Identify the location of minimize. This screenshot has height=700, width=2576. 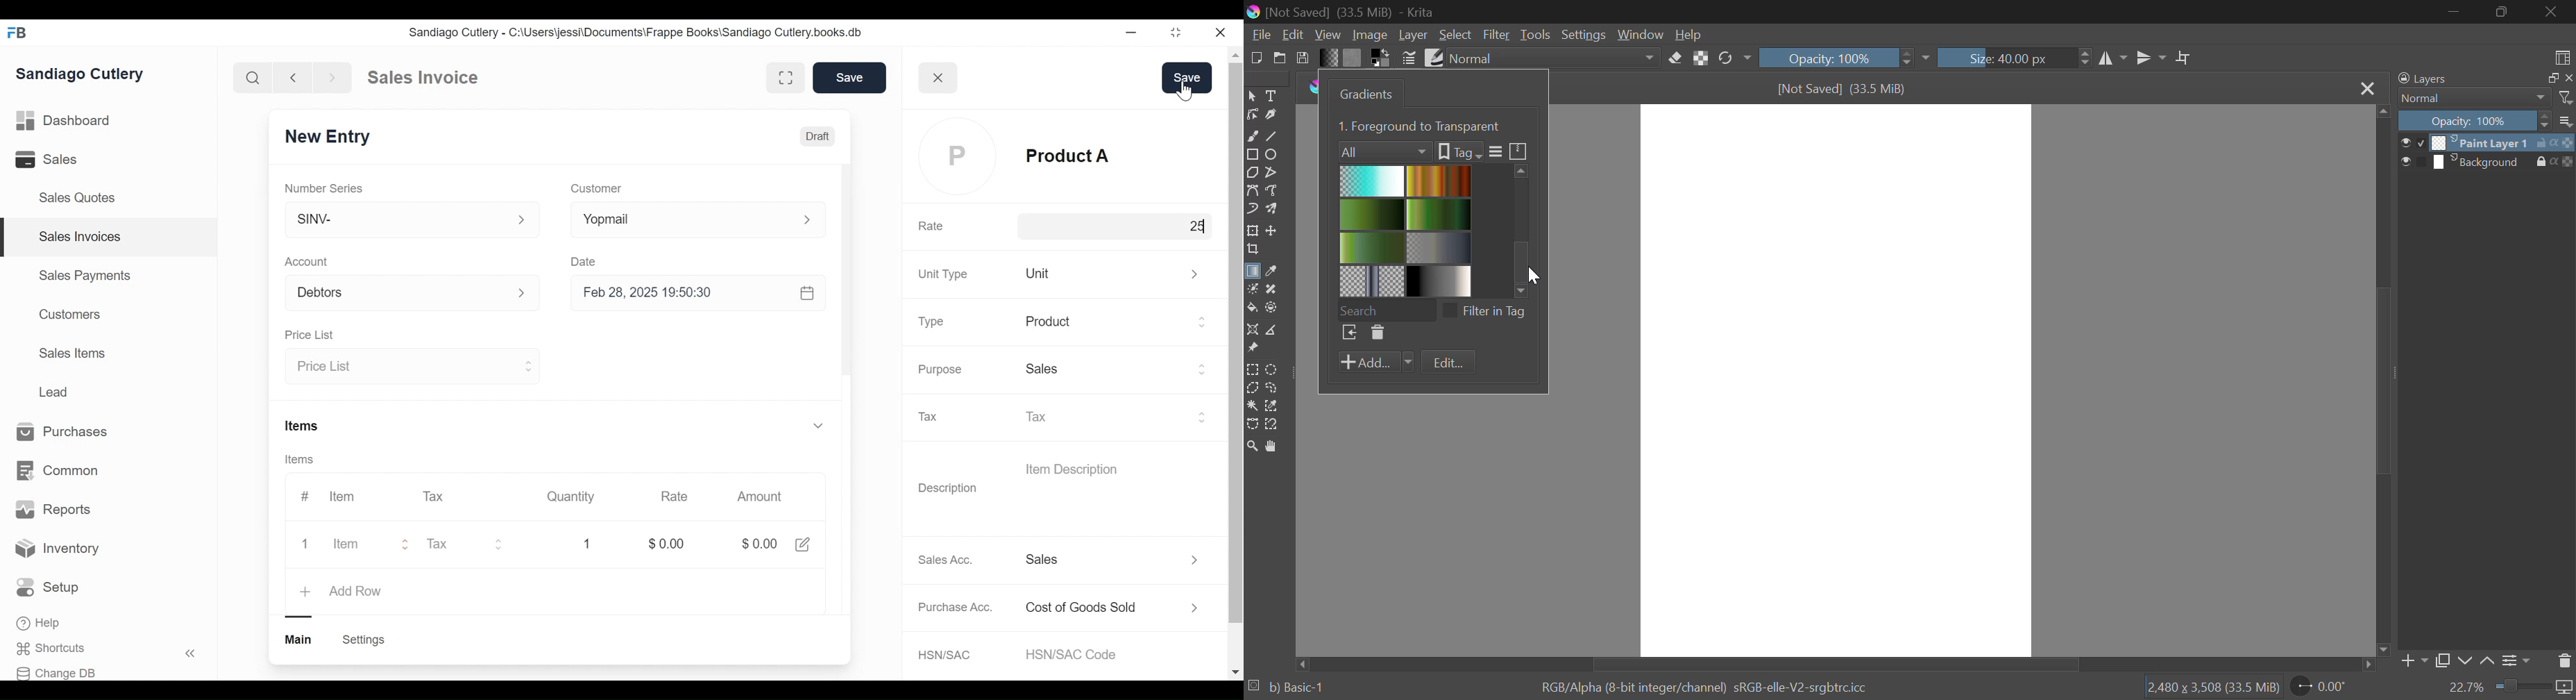
(1131, 32).